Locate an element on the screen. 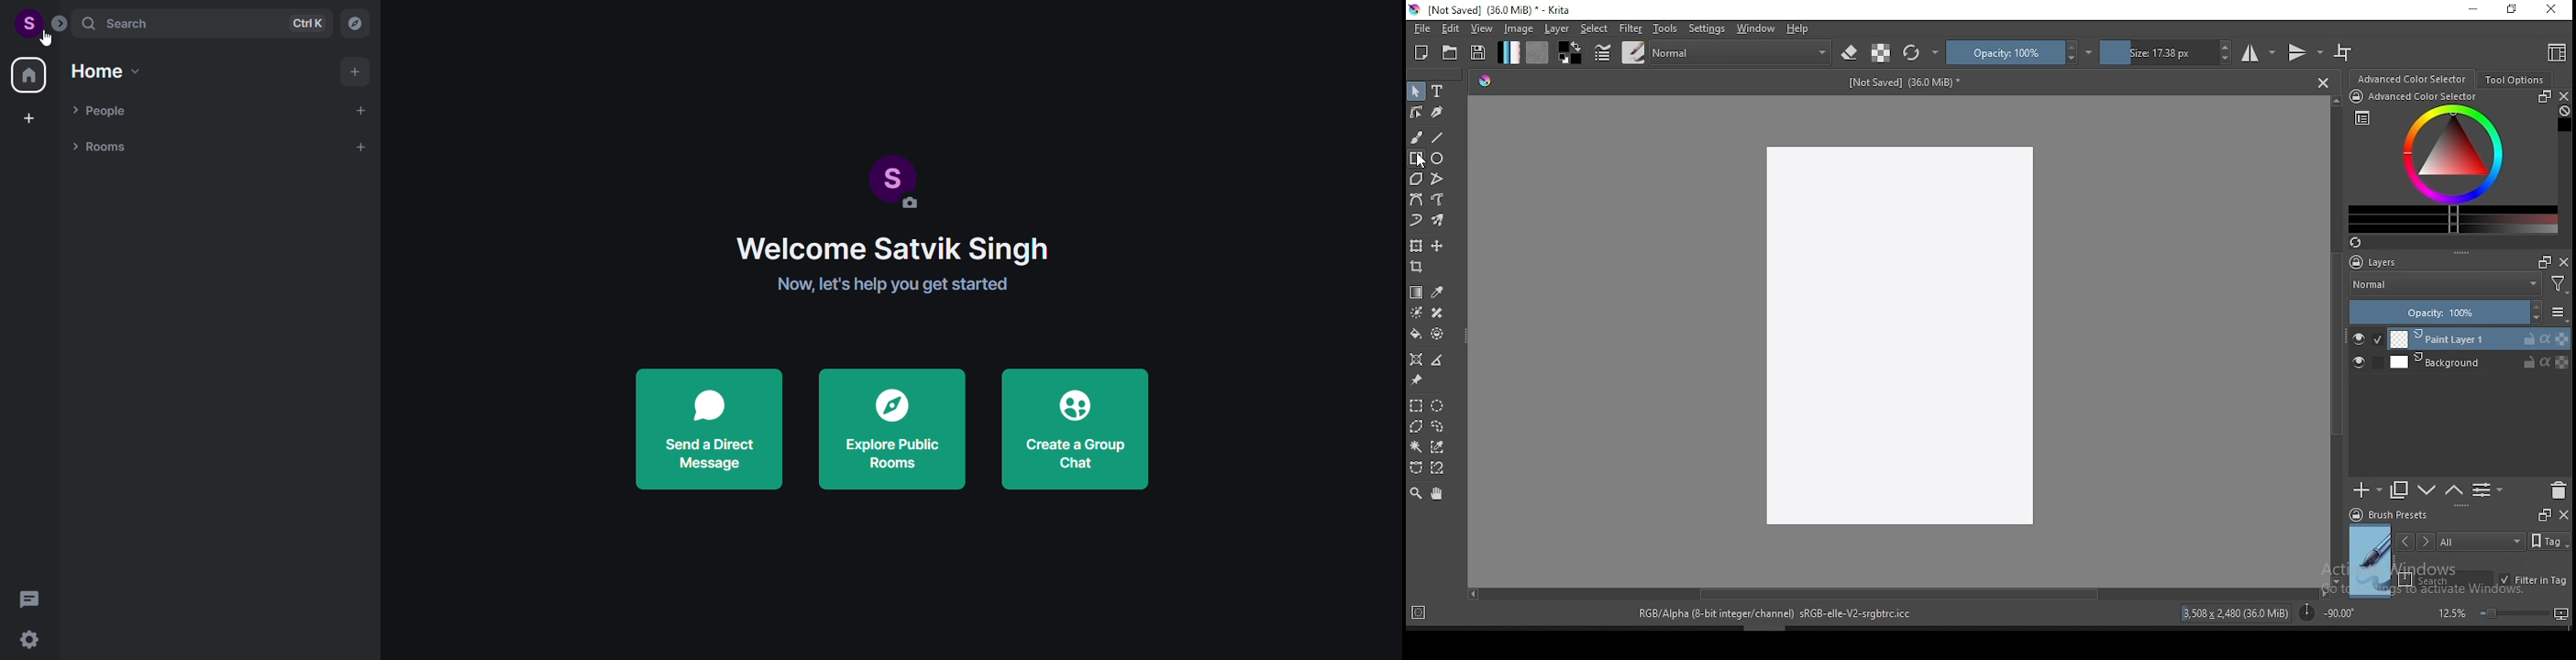  bezier curve tool is located at coordinates (1415, 201).